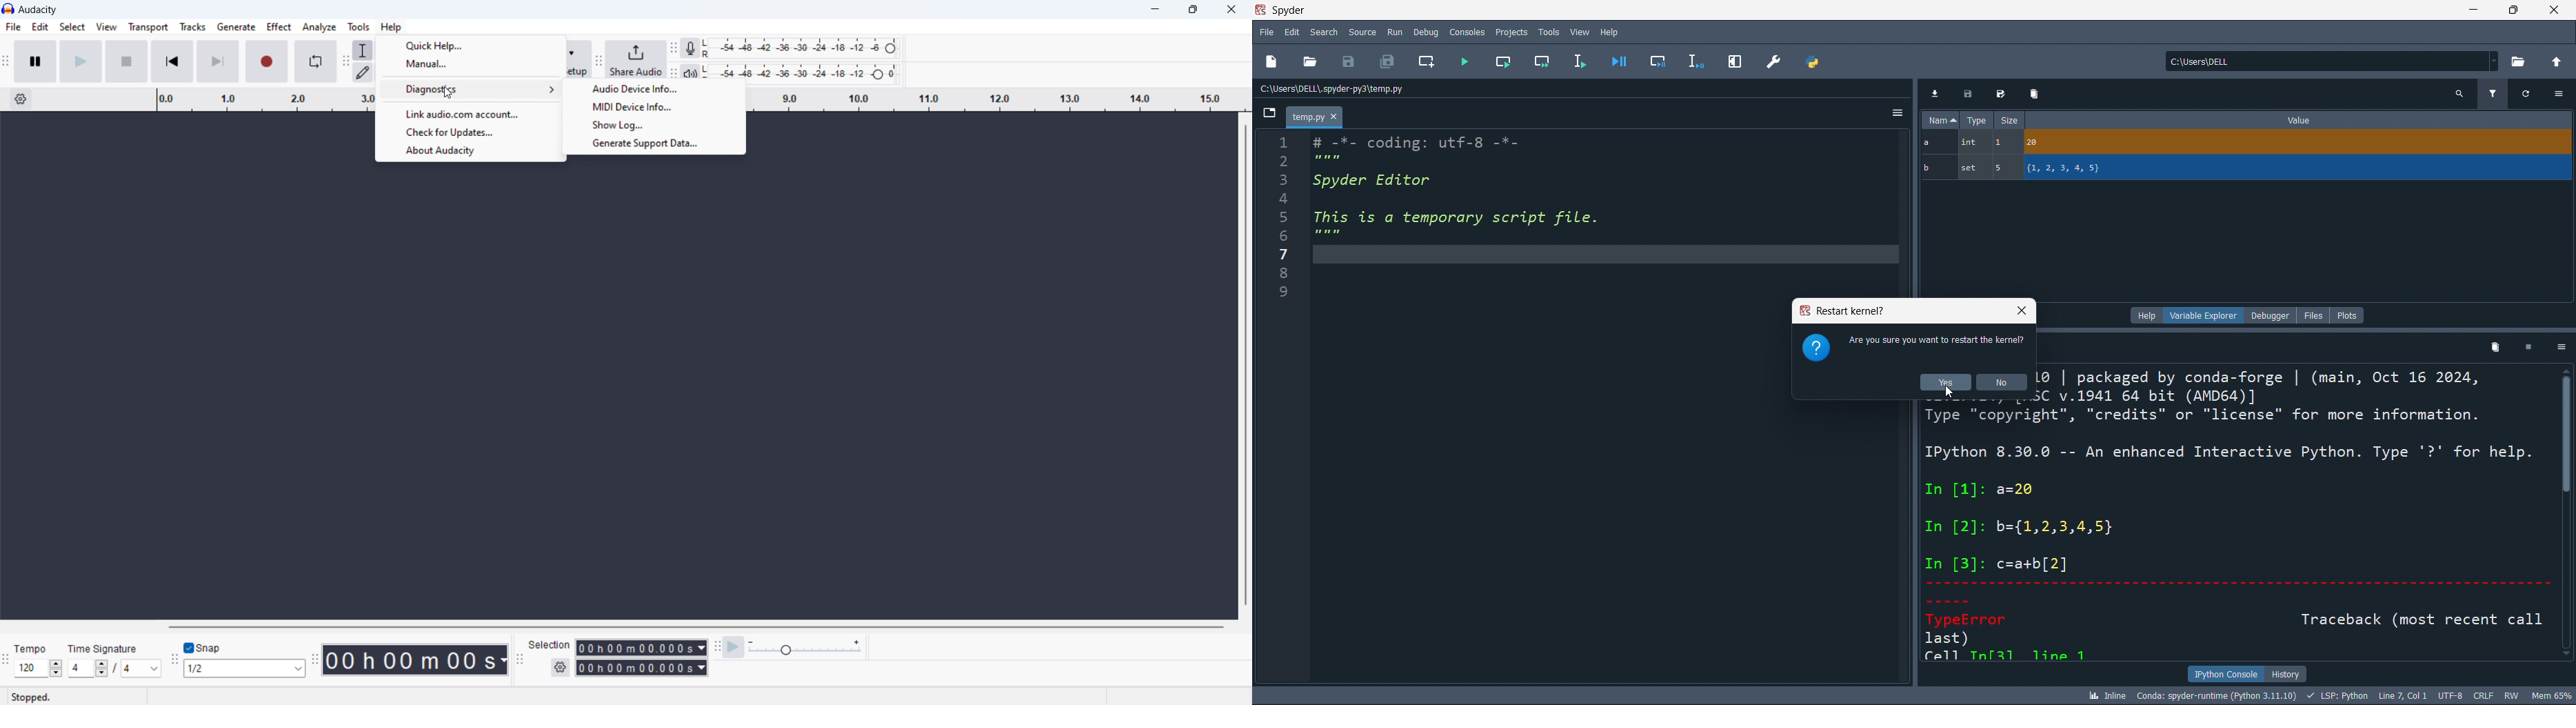 This screenshot has height=728, width=2576. Describe the element at coordinates (2513, 693) in the screenshot. I see `RW` at that location.